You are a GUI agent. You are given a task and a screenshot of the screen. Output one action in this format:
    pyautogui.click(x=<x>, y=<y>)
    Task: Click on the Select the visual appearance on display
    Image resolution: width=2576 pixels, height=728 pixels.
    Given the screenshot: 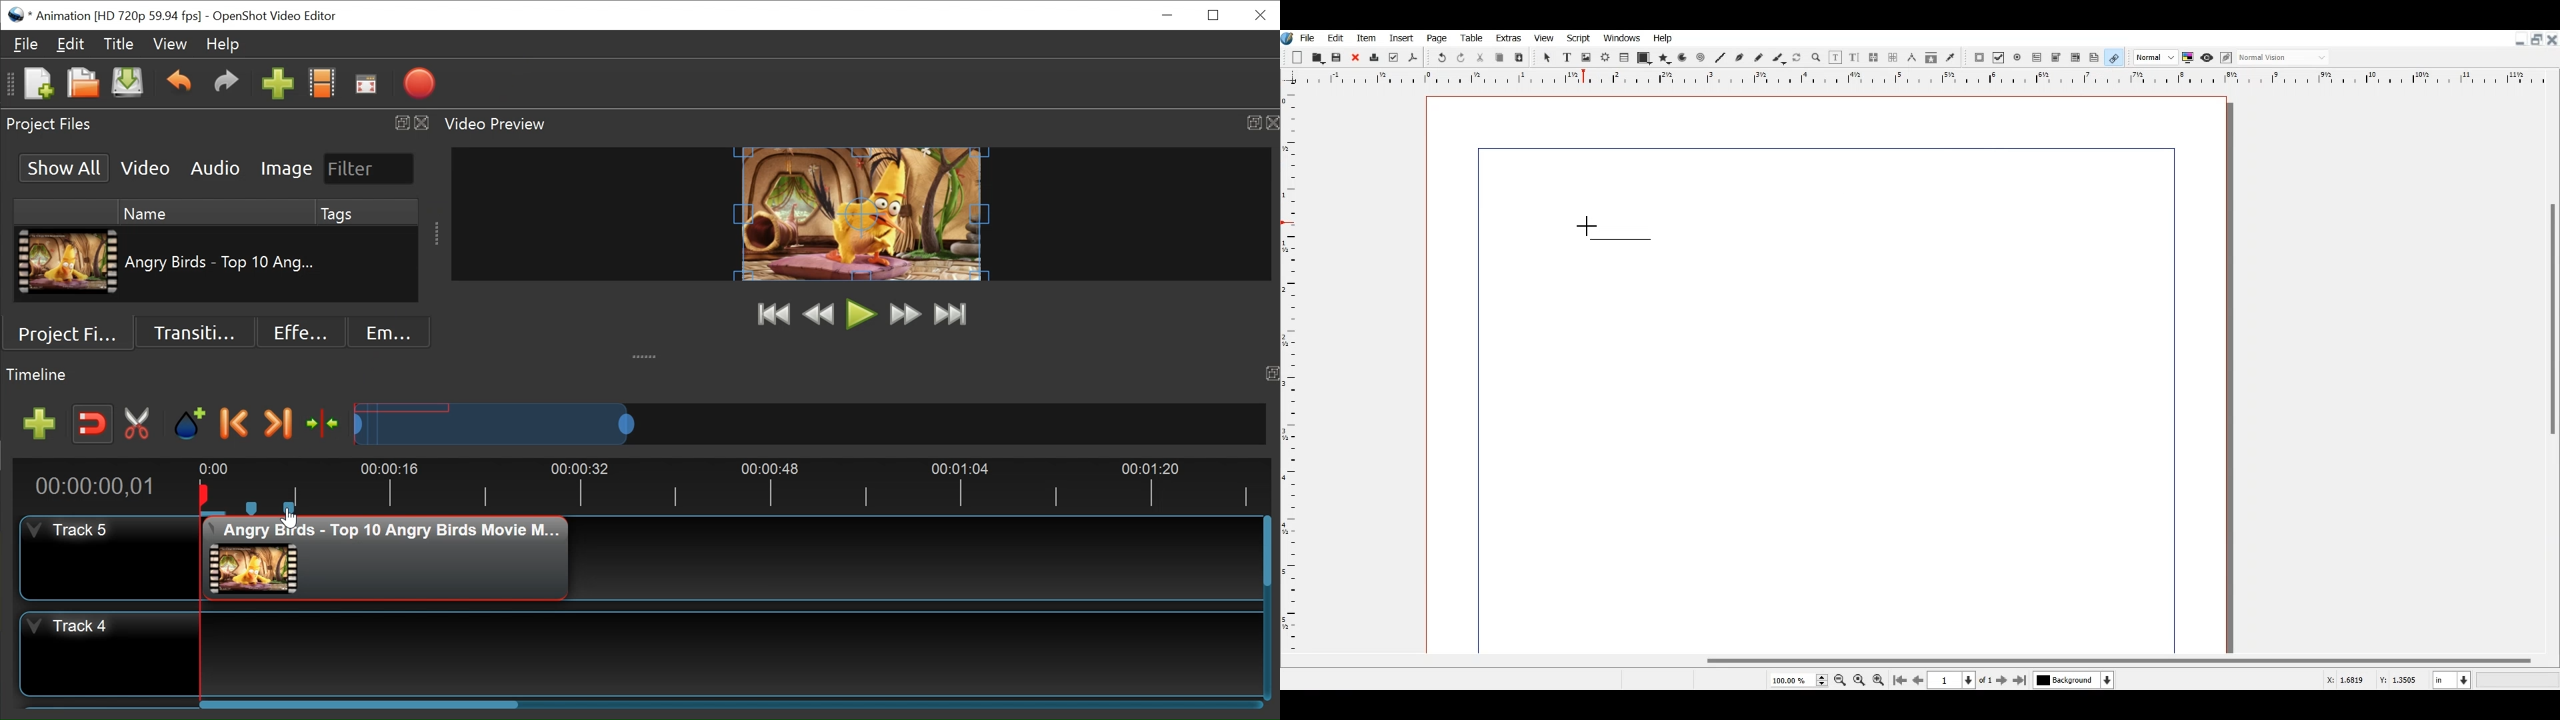 What is the action you would take?
    pyautogui.click(x=2284, y=56)
    